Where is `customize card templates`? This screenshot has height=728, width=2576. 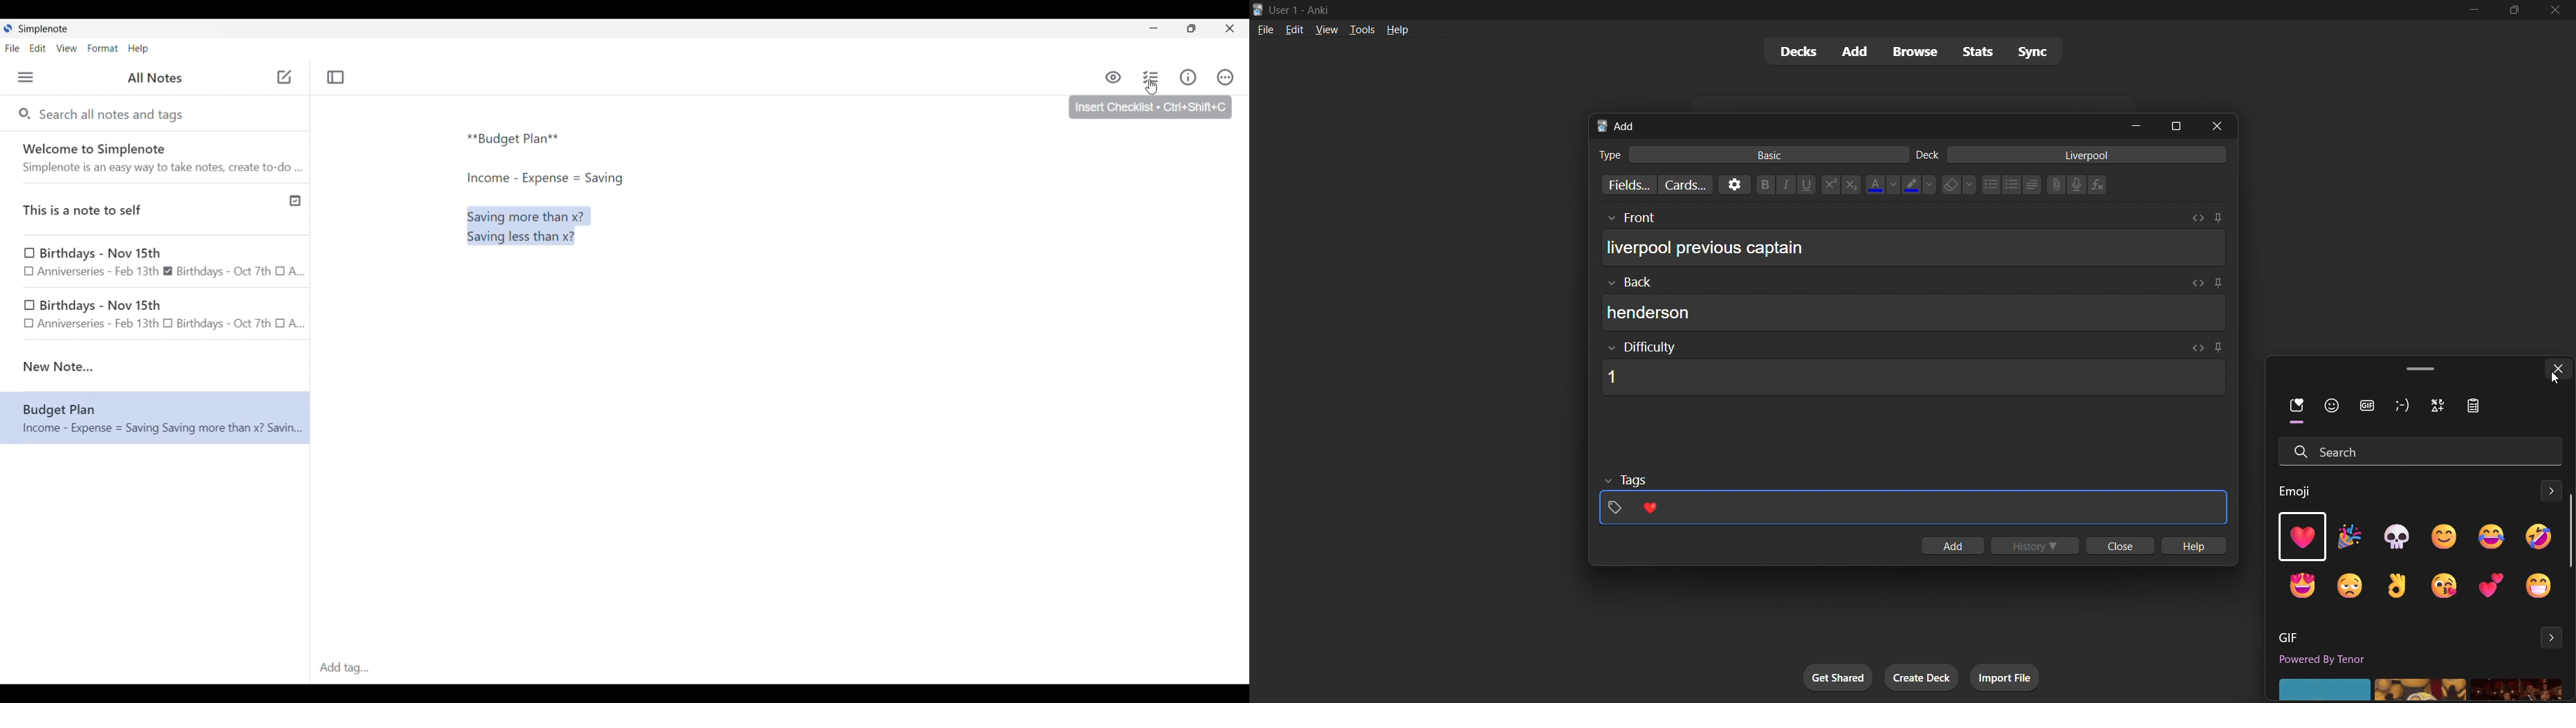 customize card templates is located at coordinates (1684, 185).